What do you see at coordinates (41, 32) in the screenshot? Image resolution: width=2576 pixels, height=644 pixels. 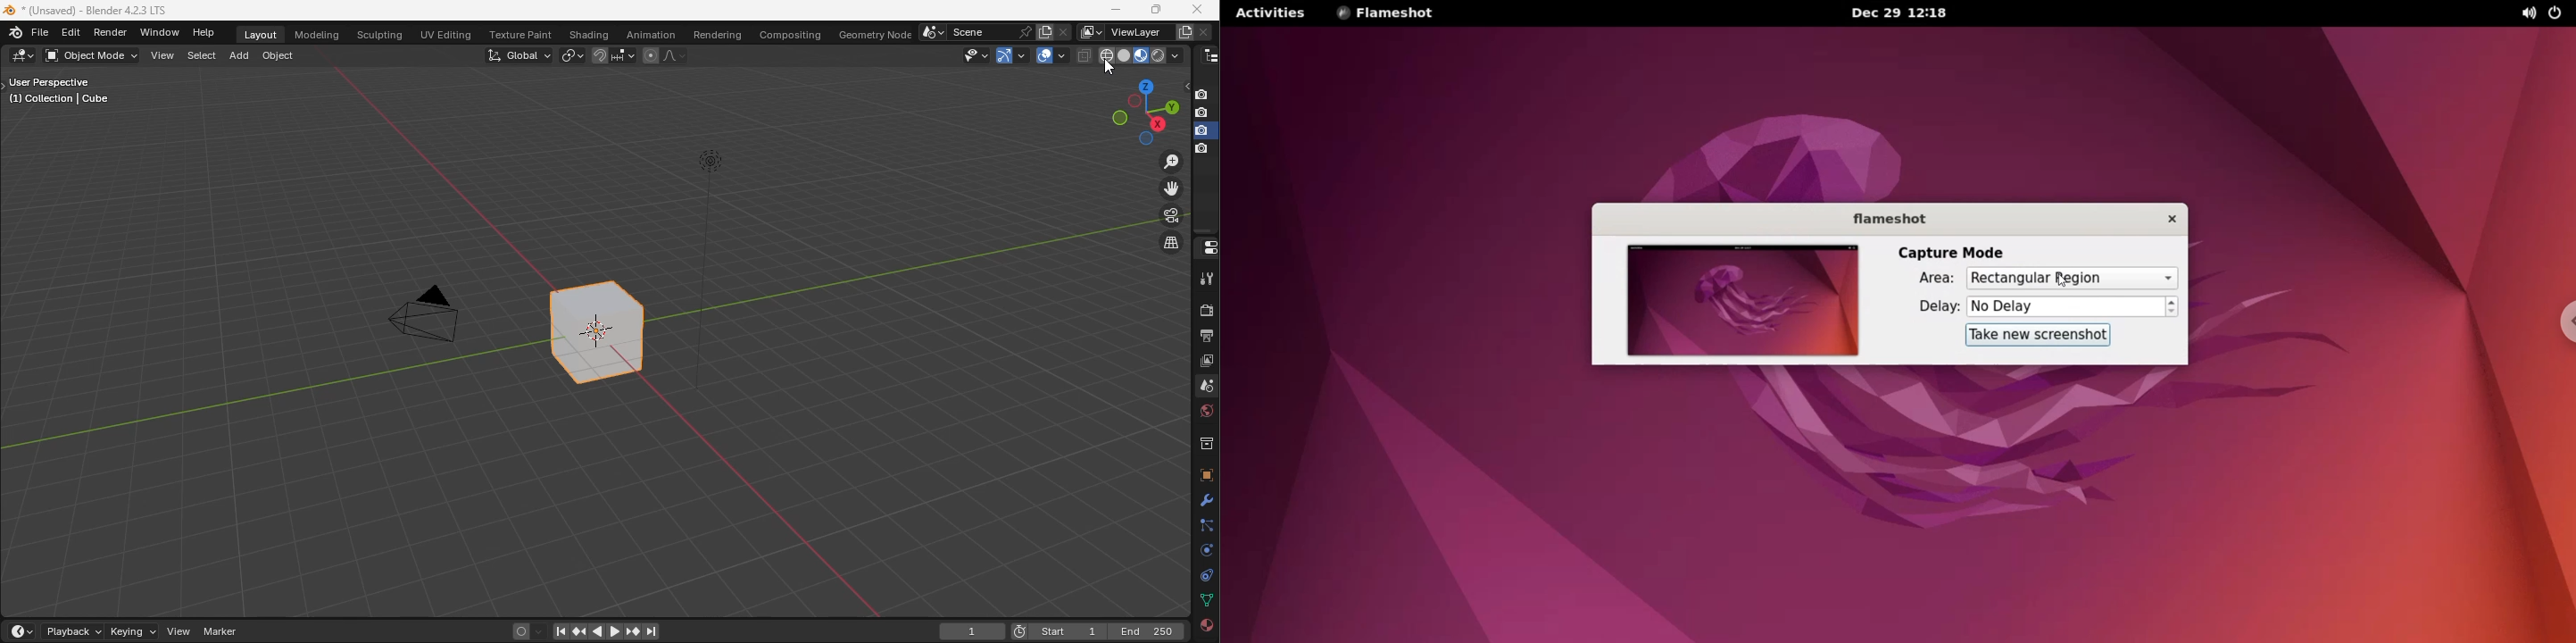 I see `file` at bounding box center [41, 32].